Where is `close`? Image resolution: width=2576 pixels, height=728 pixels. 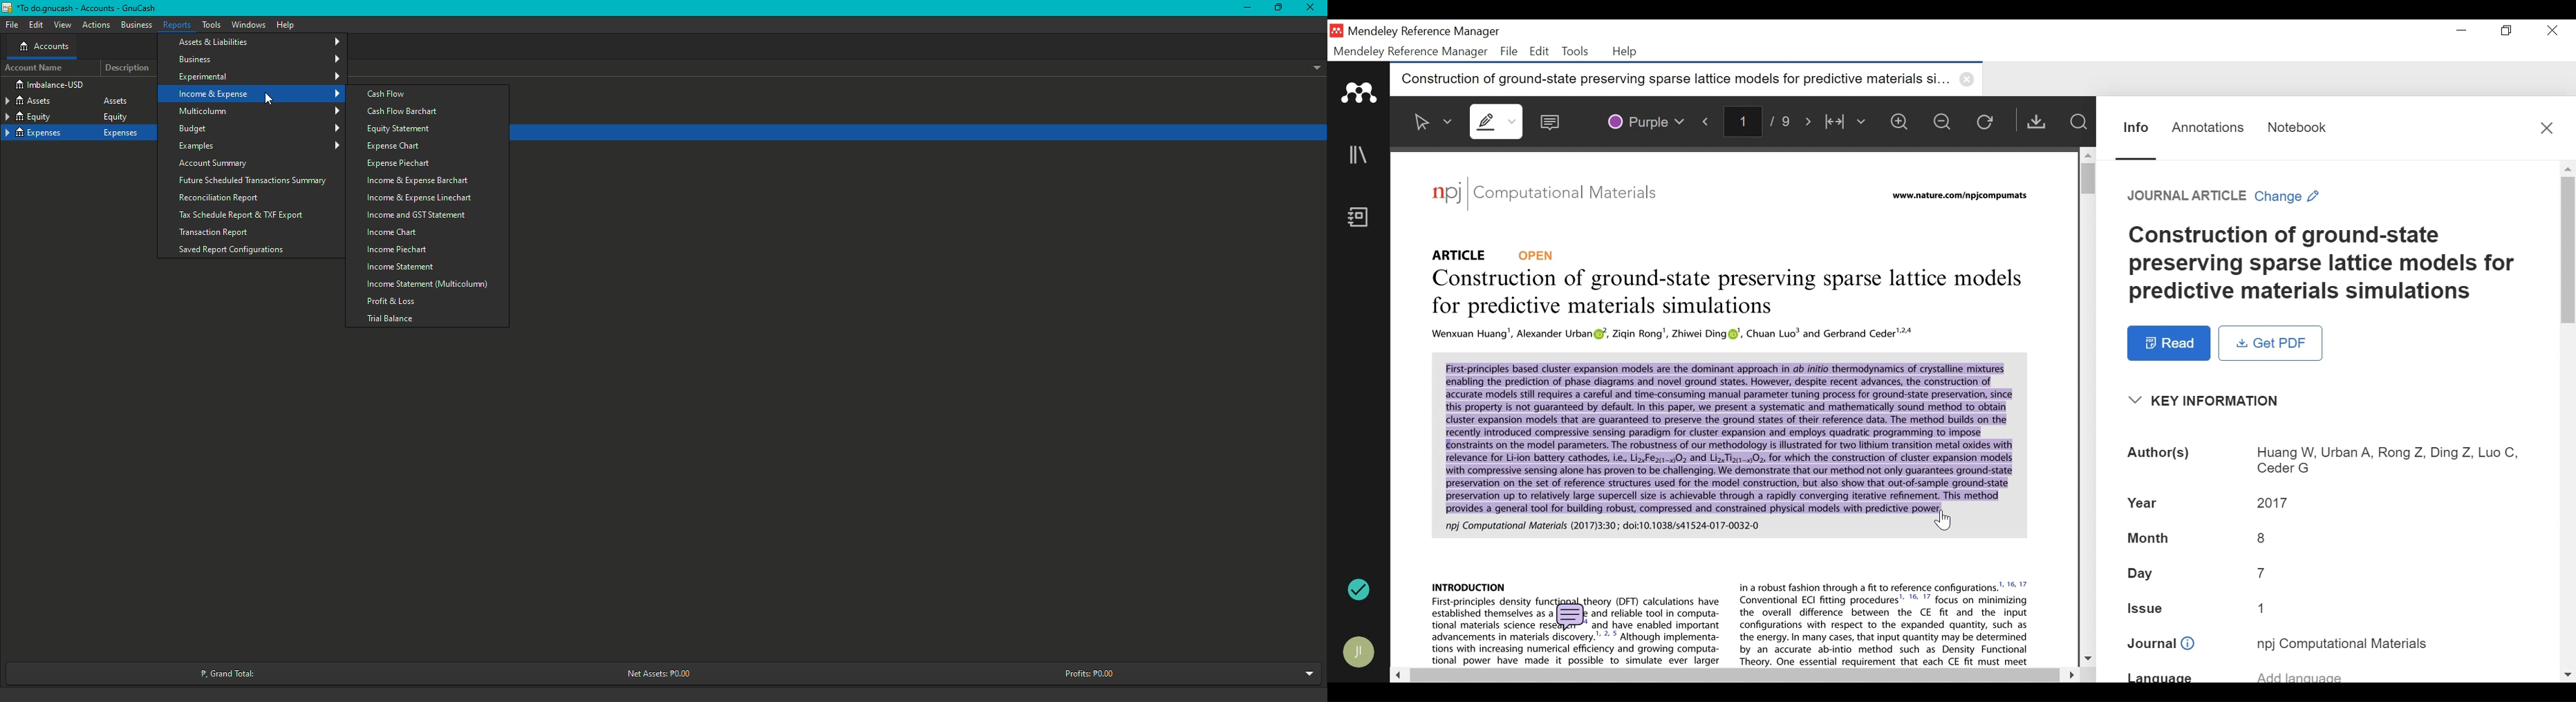
close is located at coordinates (1969, 79).